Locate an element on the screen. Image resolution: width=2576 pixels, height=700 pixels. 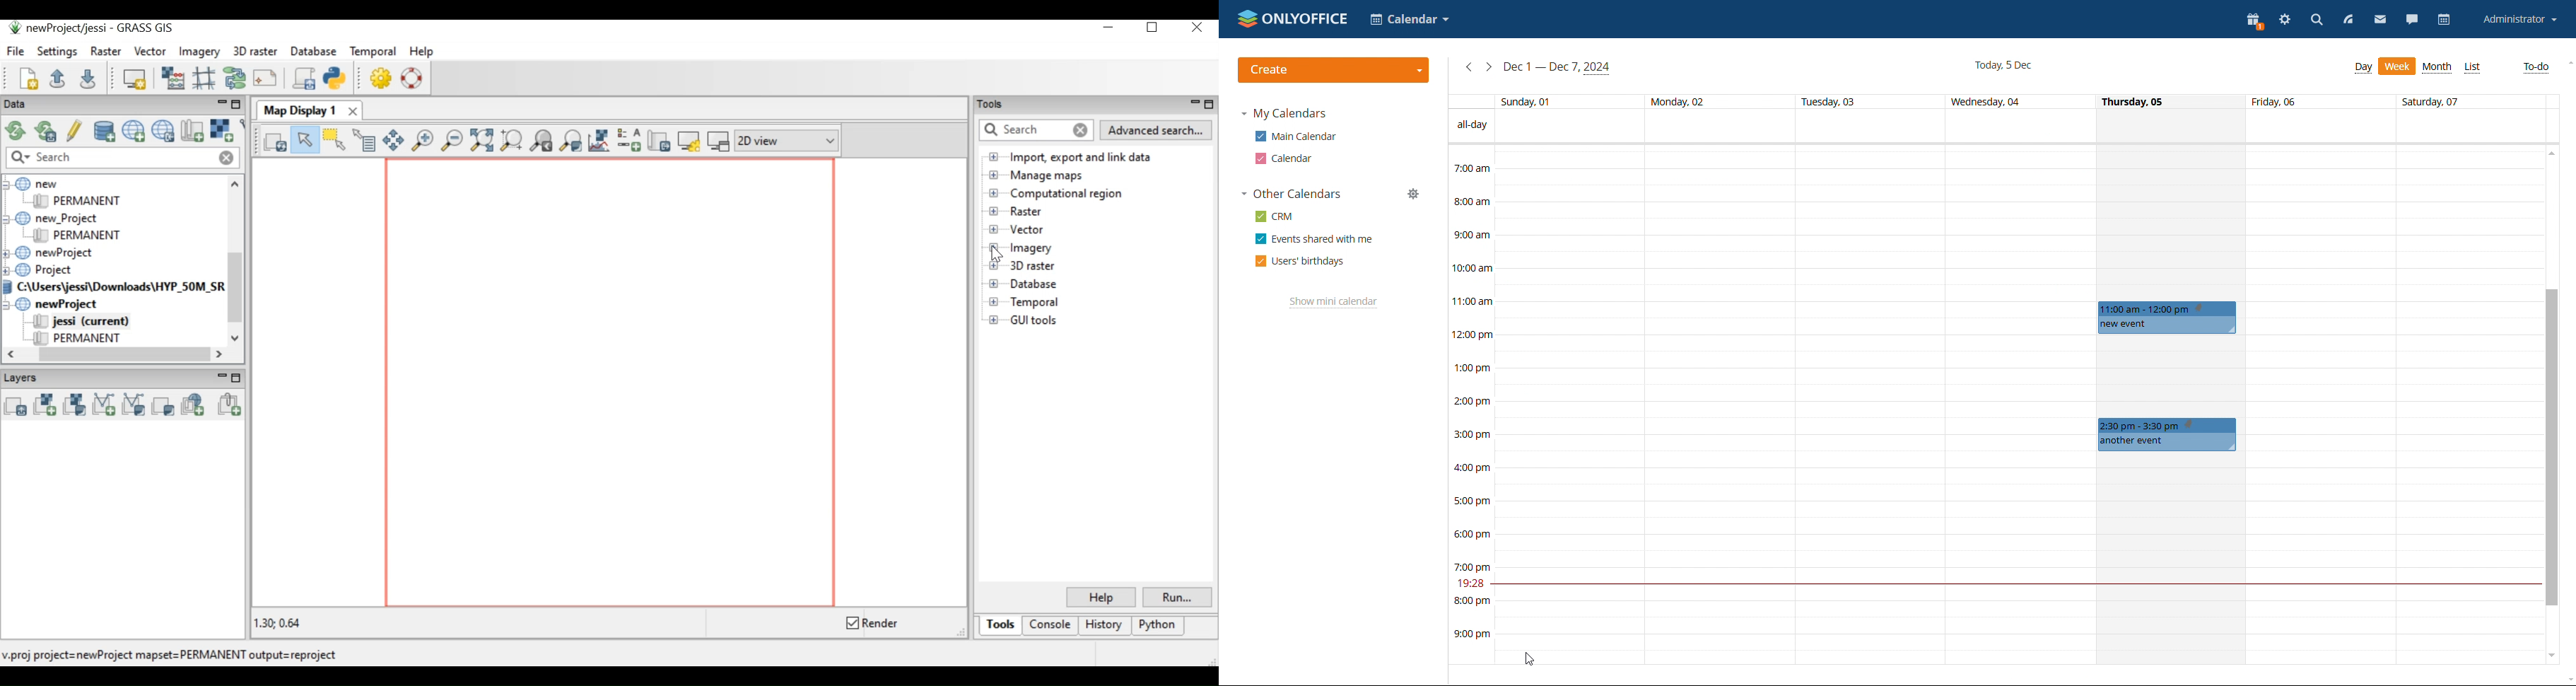
chat is located at coordinates (2412, 21).